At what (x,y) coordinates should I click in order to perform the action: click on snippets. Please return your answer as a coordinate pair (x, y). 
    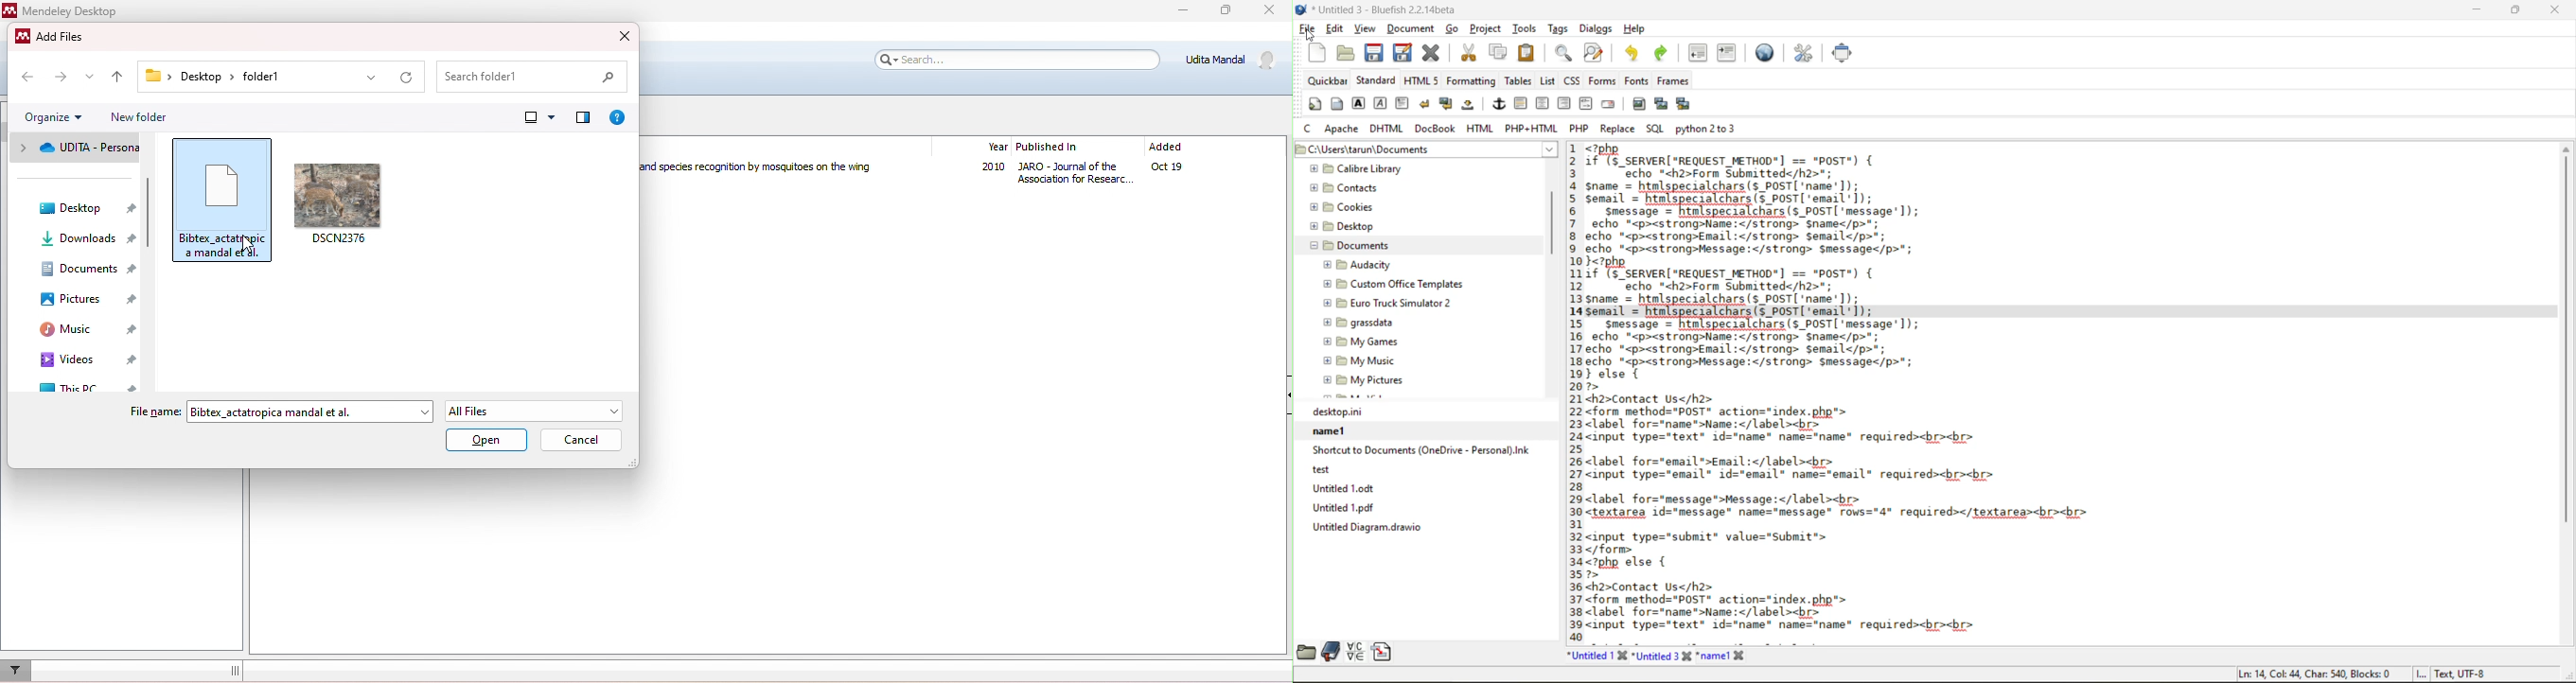
    Looking at the image, I should click on (1385, 652).